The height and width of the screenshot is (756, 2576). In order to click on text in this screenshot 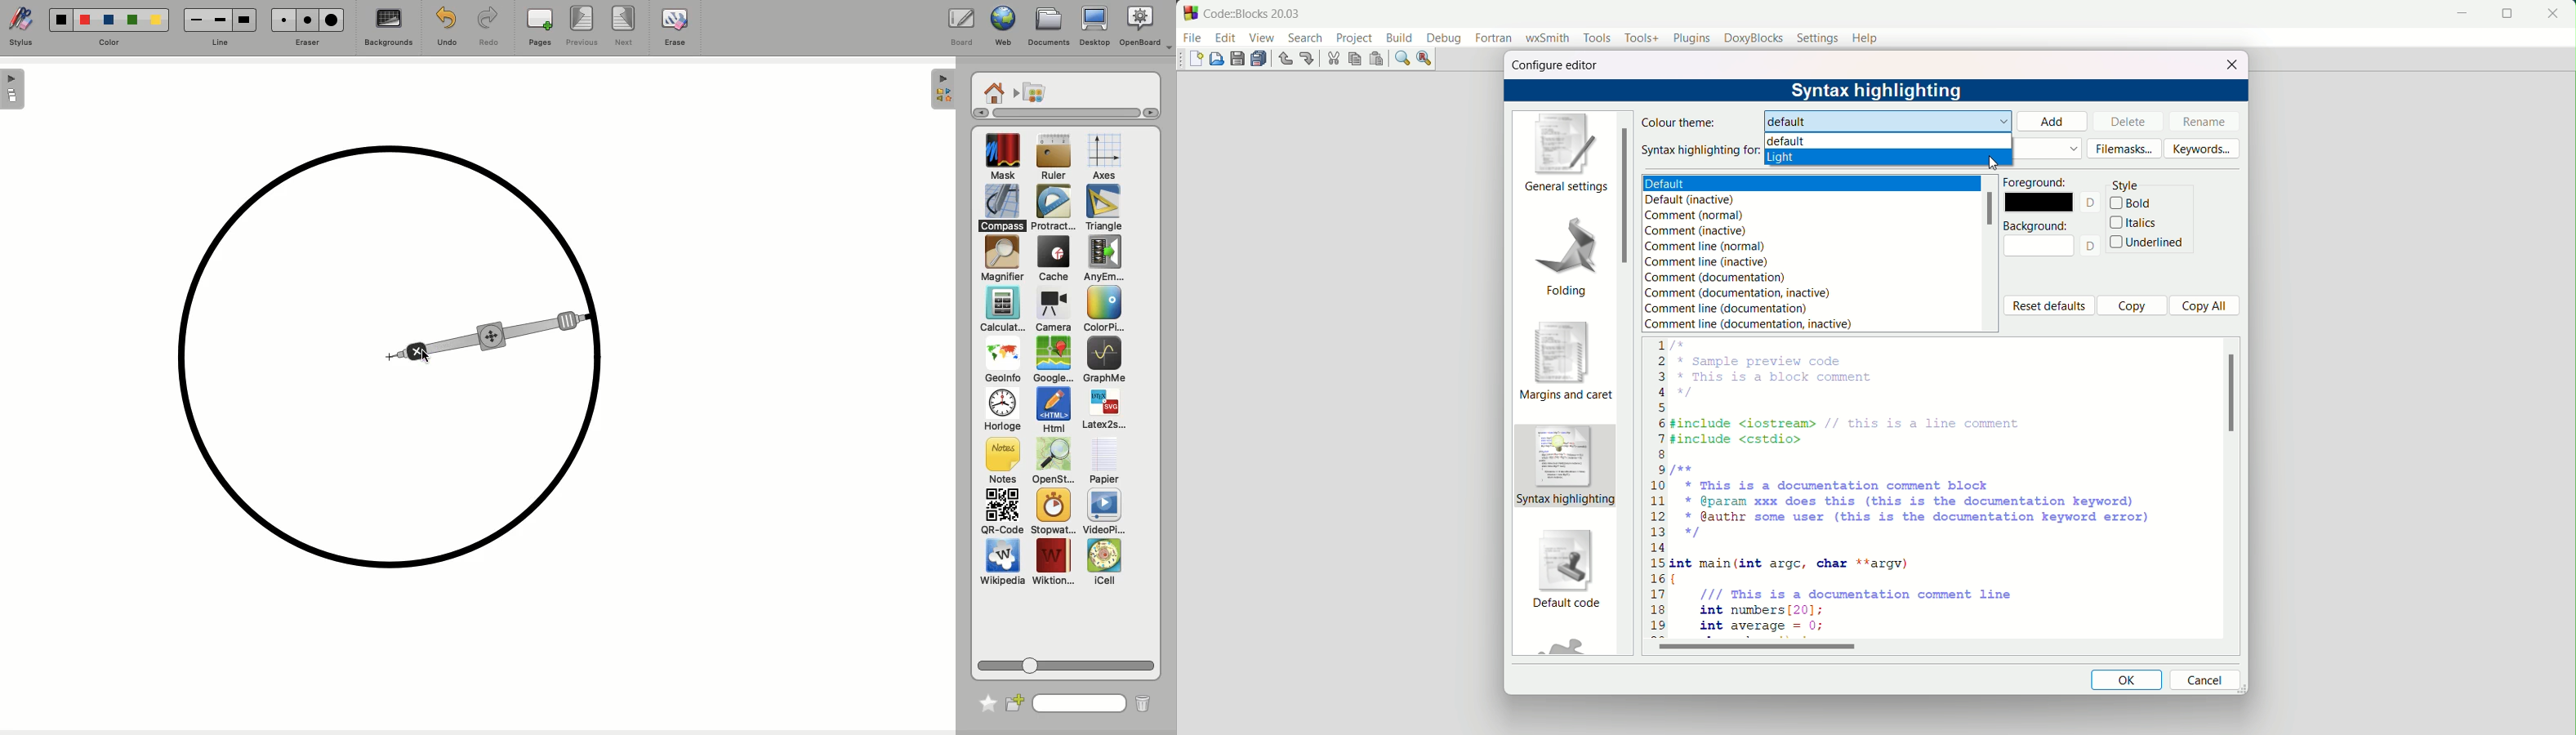, I will do `click(1812, 253)`.